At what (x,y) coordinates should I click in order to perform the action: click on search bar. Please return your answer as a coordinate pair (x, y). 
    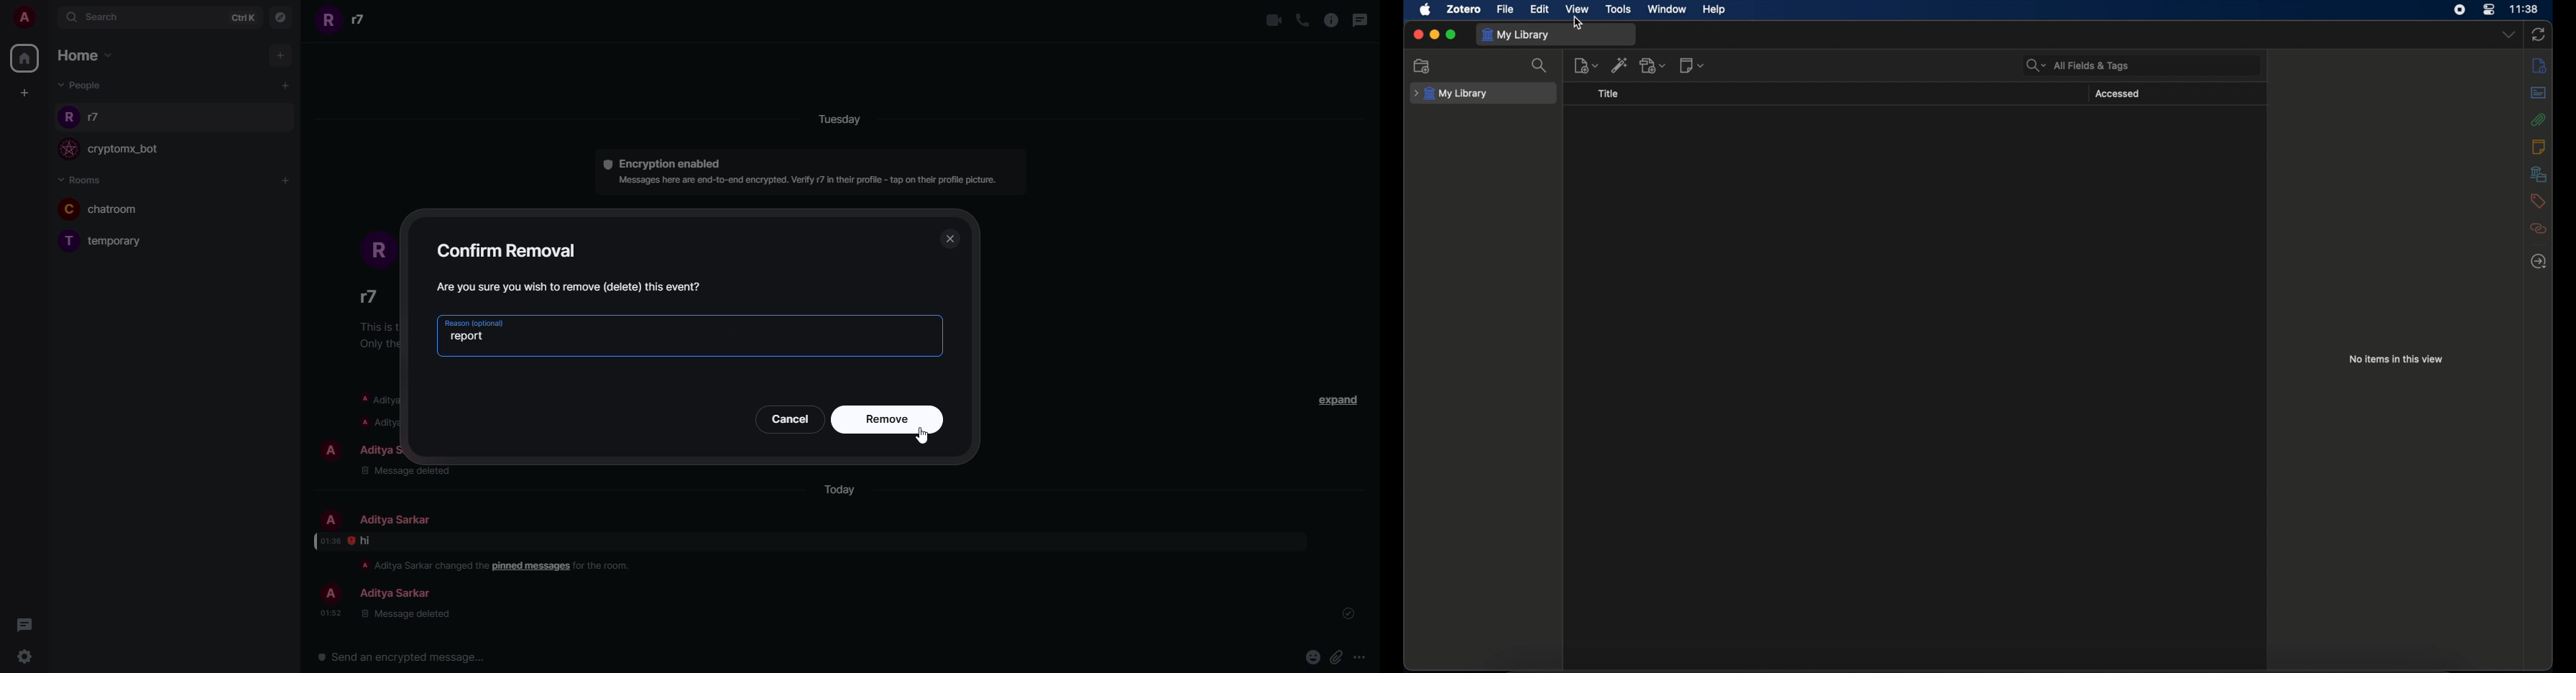
    Looking at the image, I should click on (2078, 66).